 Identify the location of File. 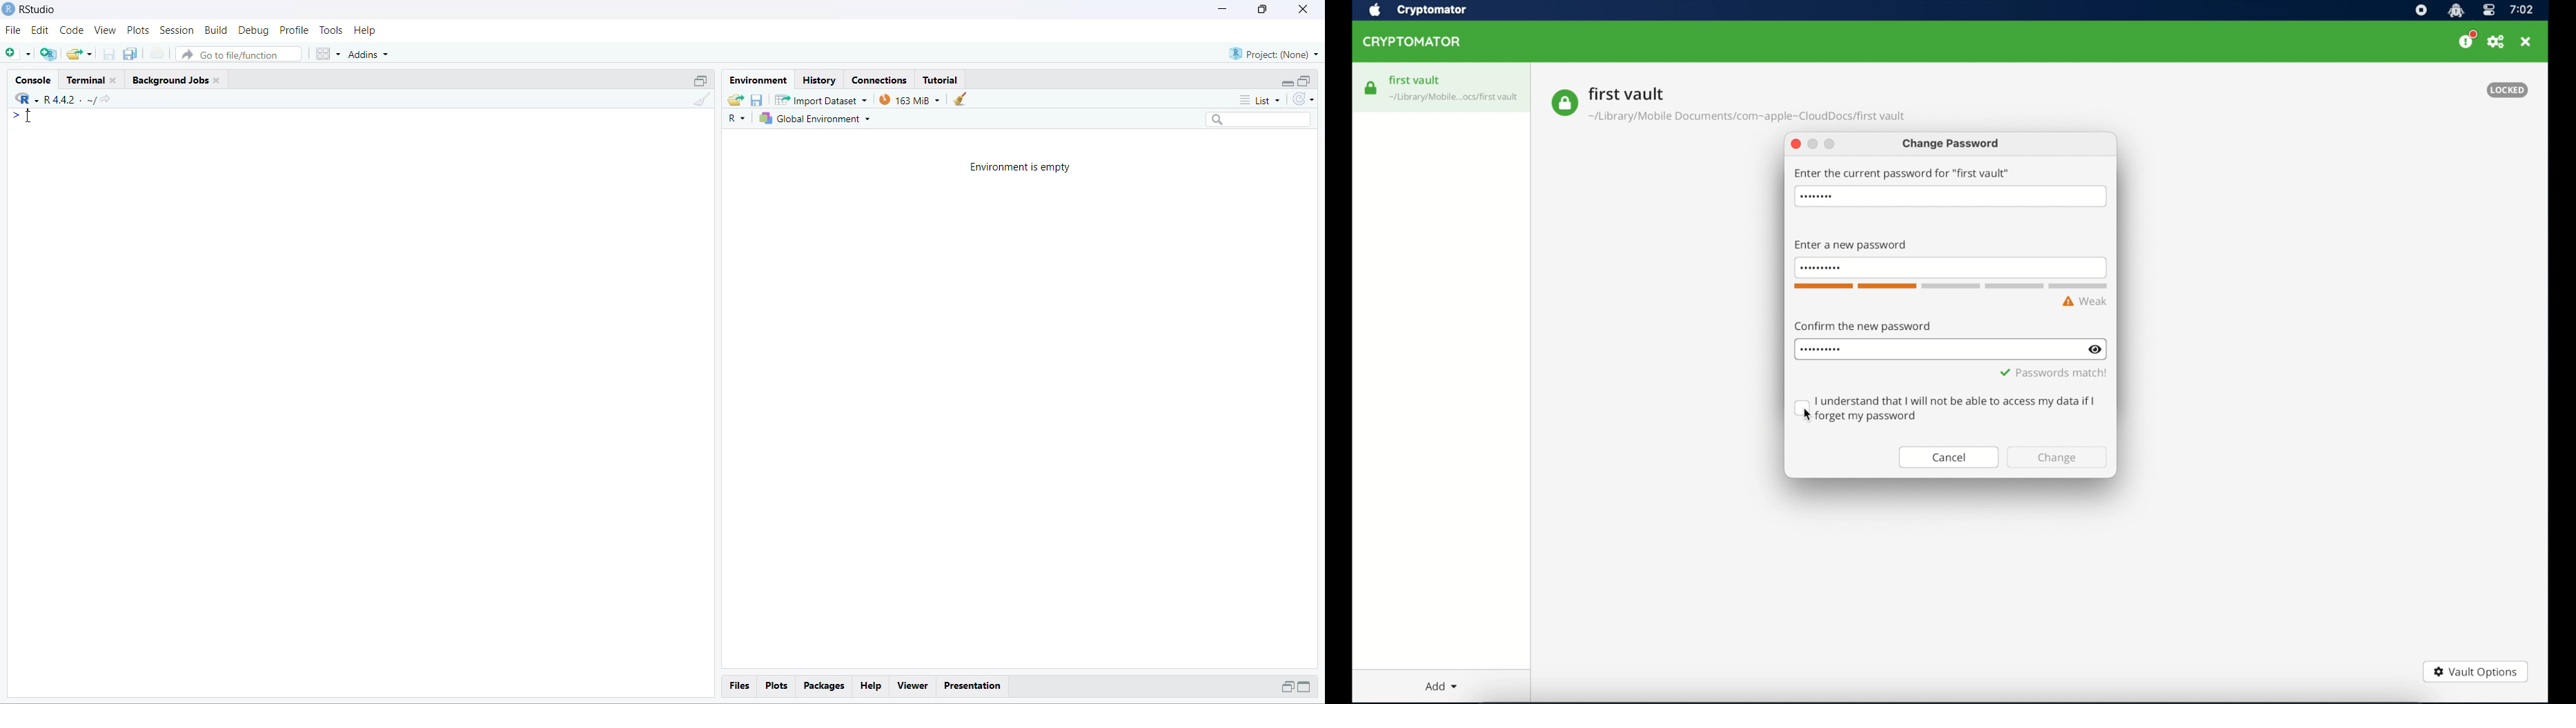
(14, 31).